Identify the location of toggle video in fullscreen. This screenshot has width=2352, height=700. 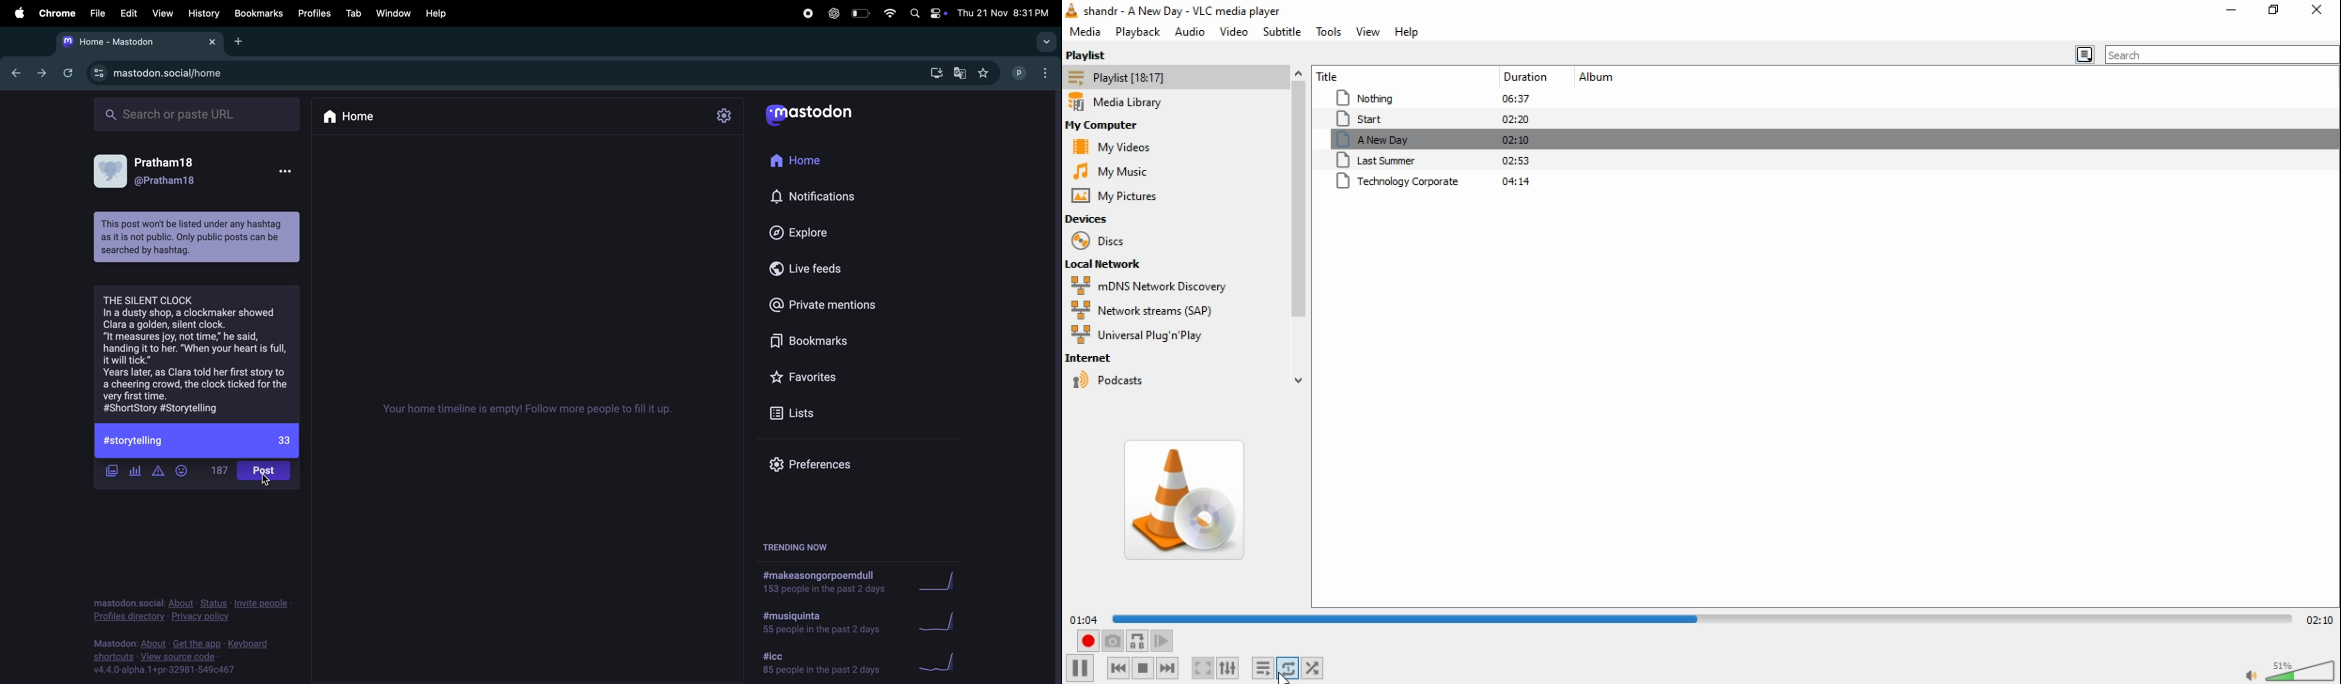
(1201, 666).